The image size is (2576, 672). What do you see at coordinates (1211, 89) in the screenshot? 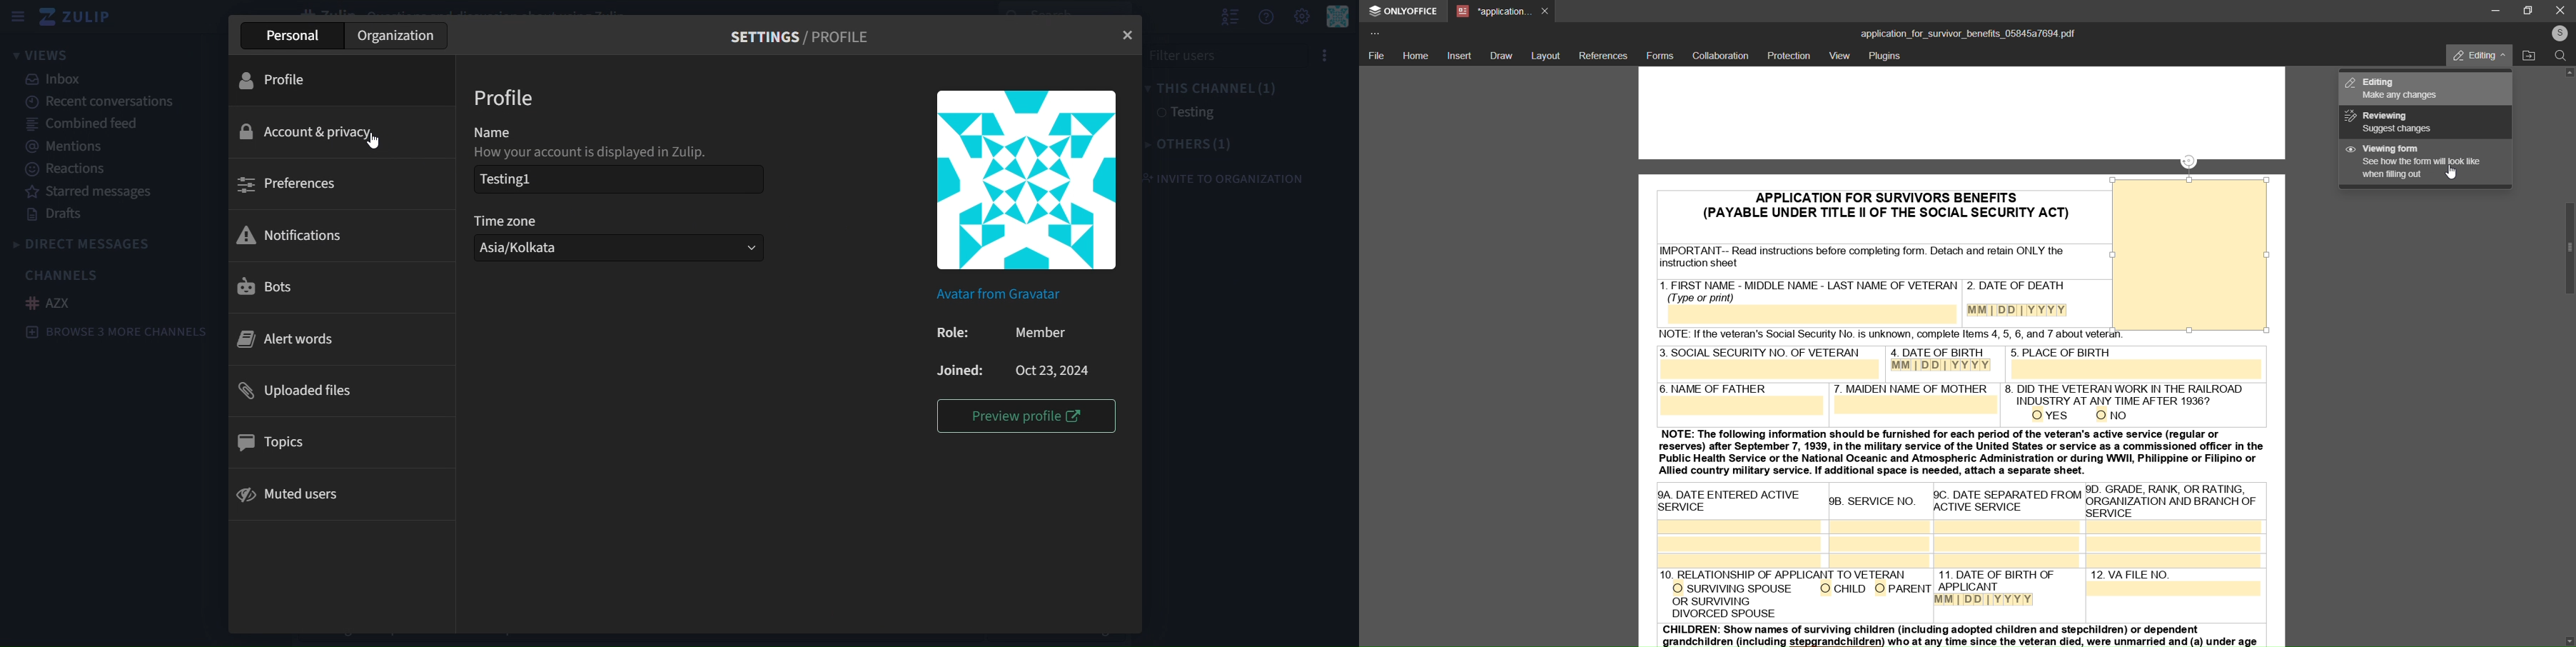
I see `this channel(1)` at bounding box center [1211, 89].